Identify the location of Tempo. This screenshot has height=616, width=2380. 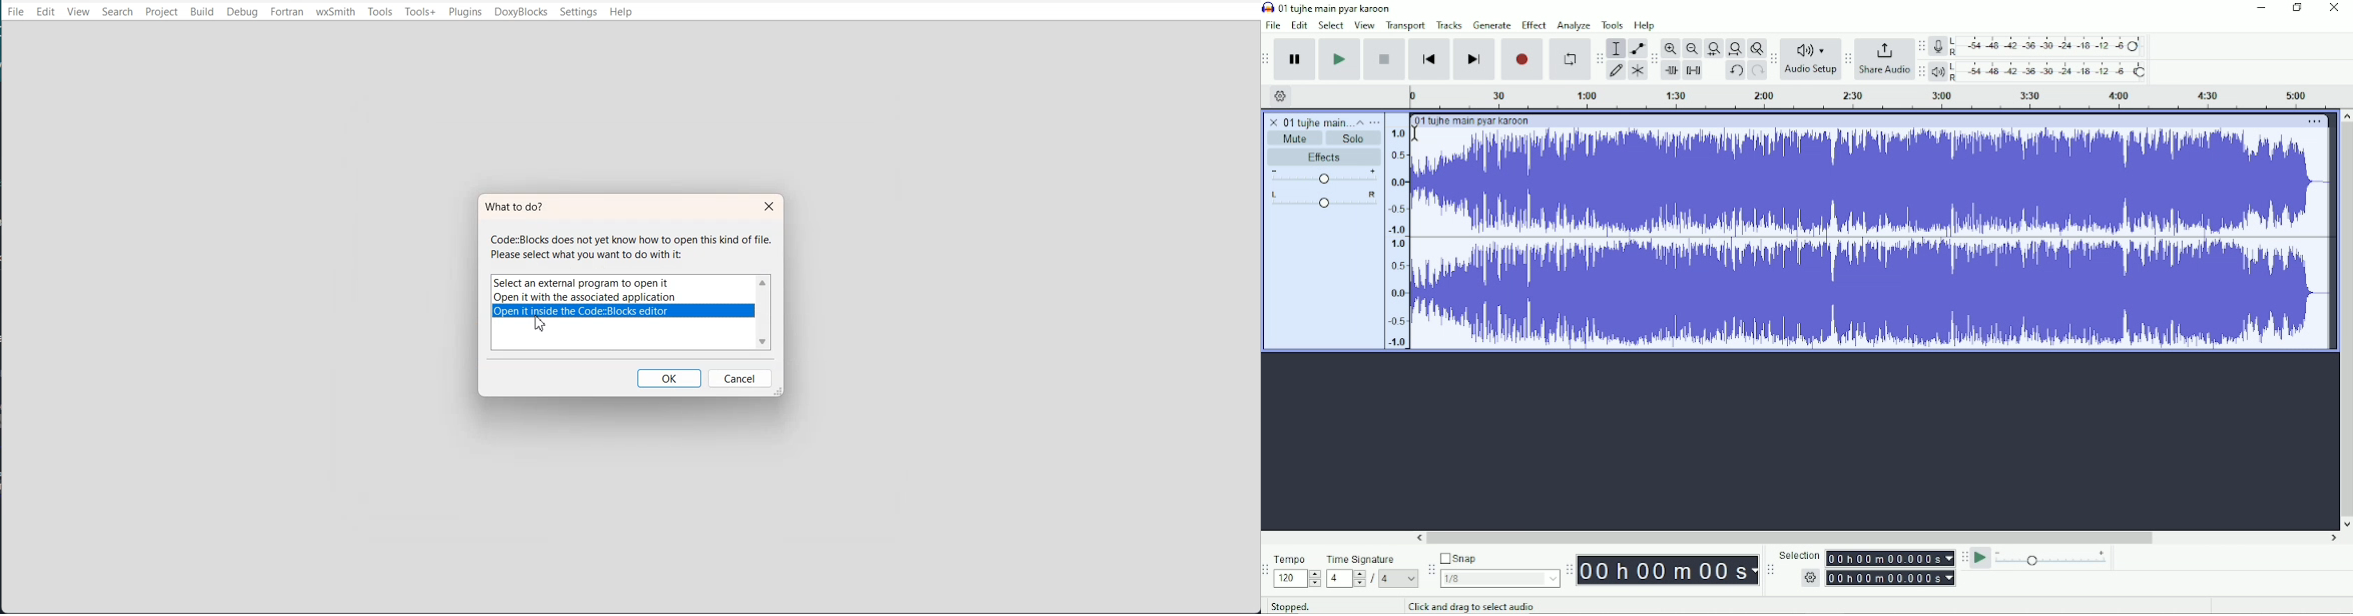
(1292, 558).